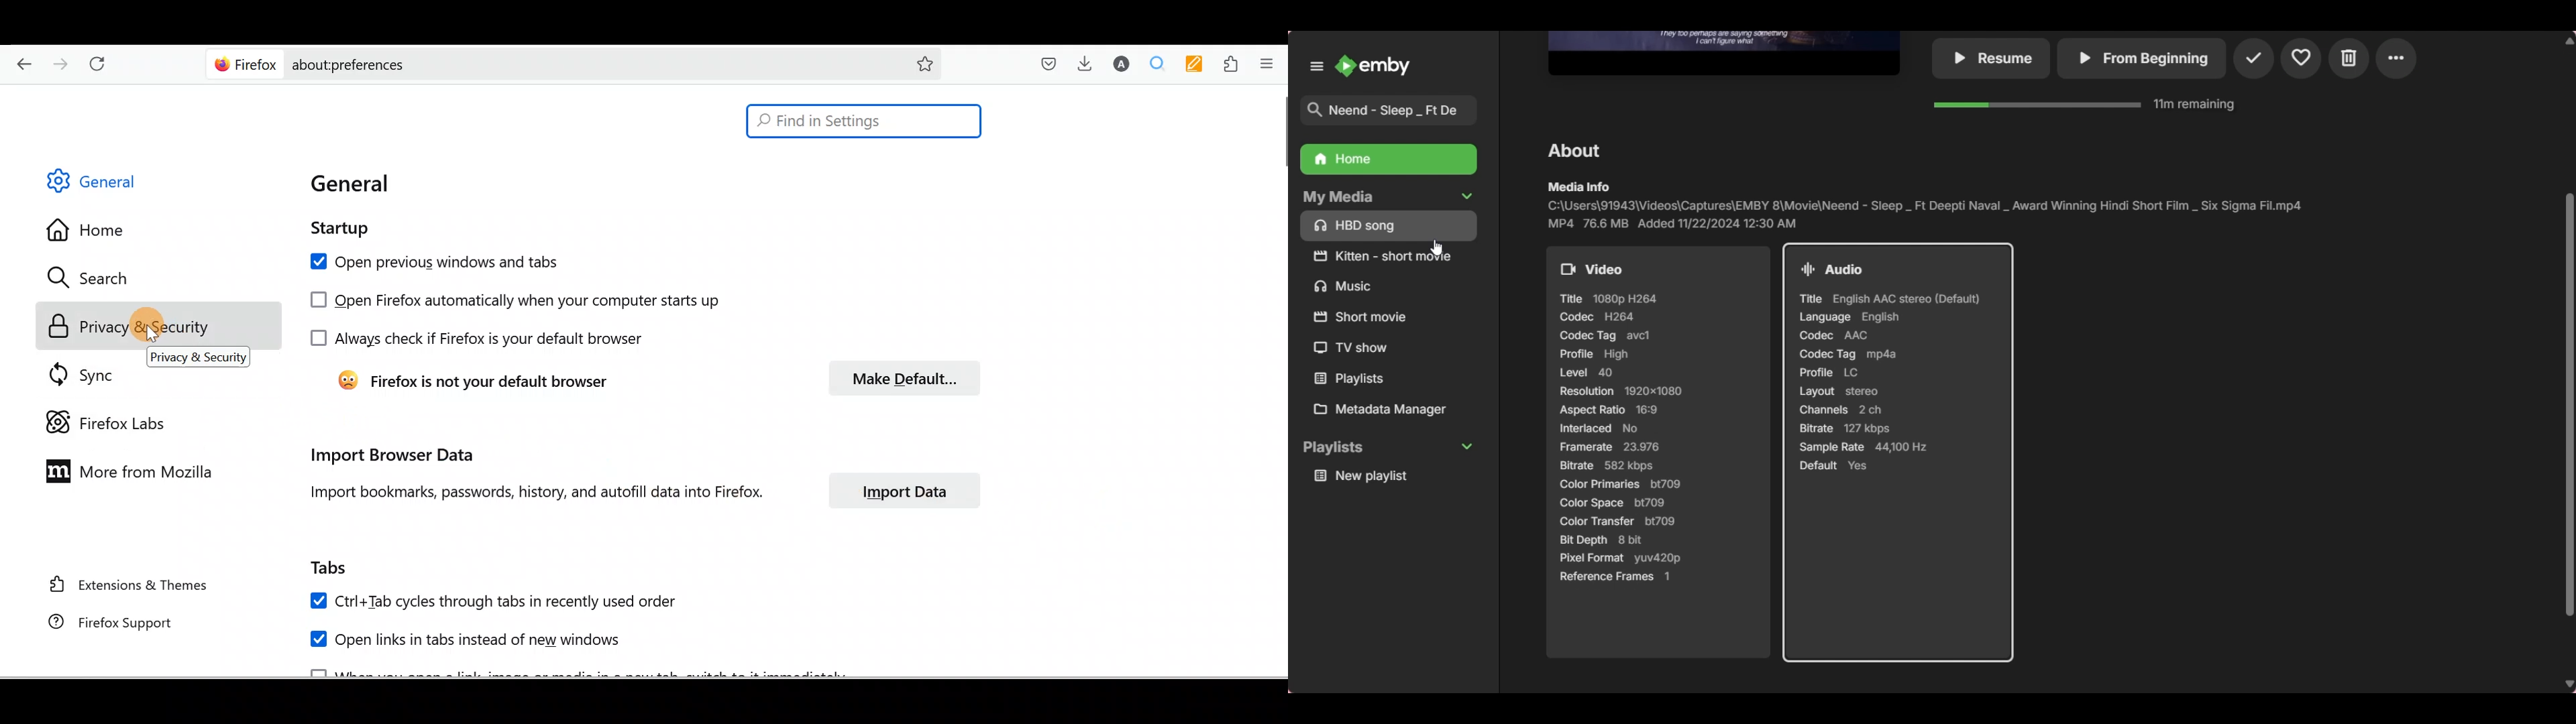  What do you see at coordinates (246, 65) in the screenshot?
I see `firefox logo` at bounding box center [246, 65].